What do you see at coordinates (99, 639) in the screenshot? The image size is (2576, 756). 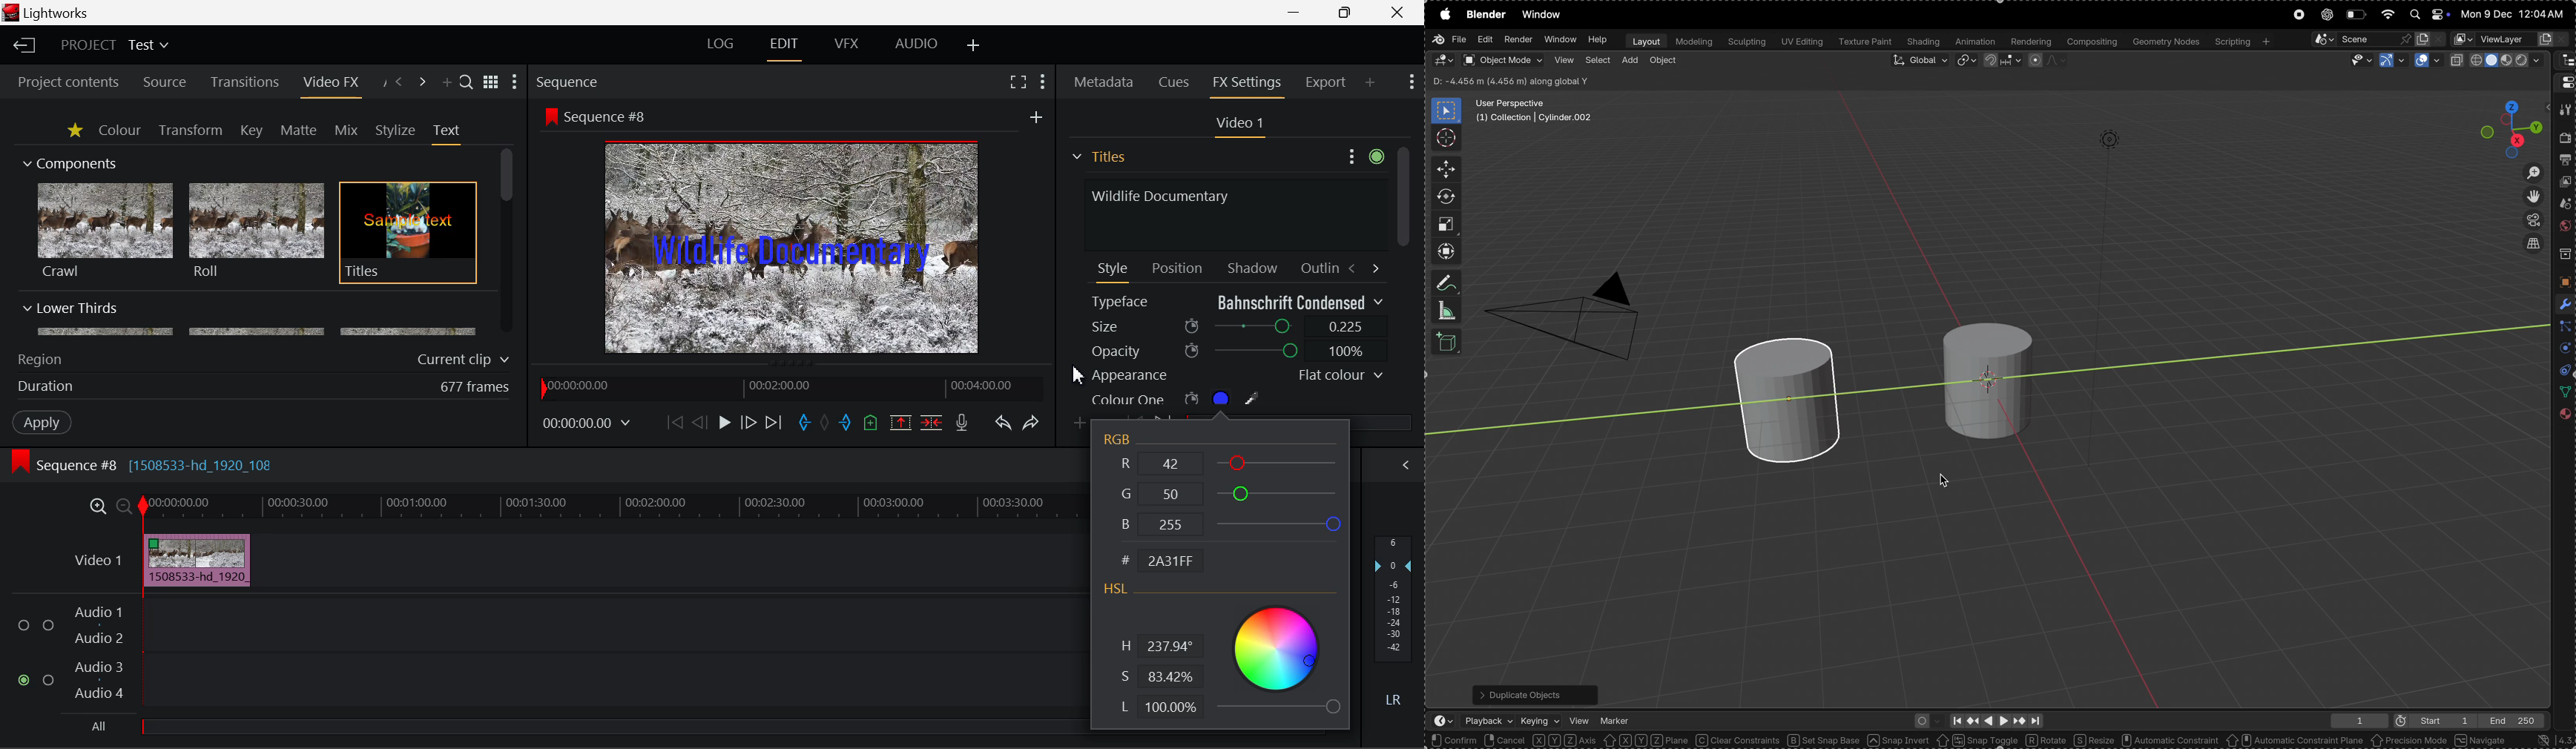 I see `Audio 2` at bounding box center [99, 639].